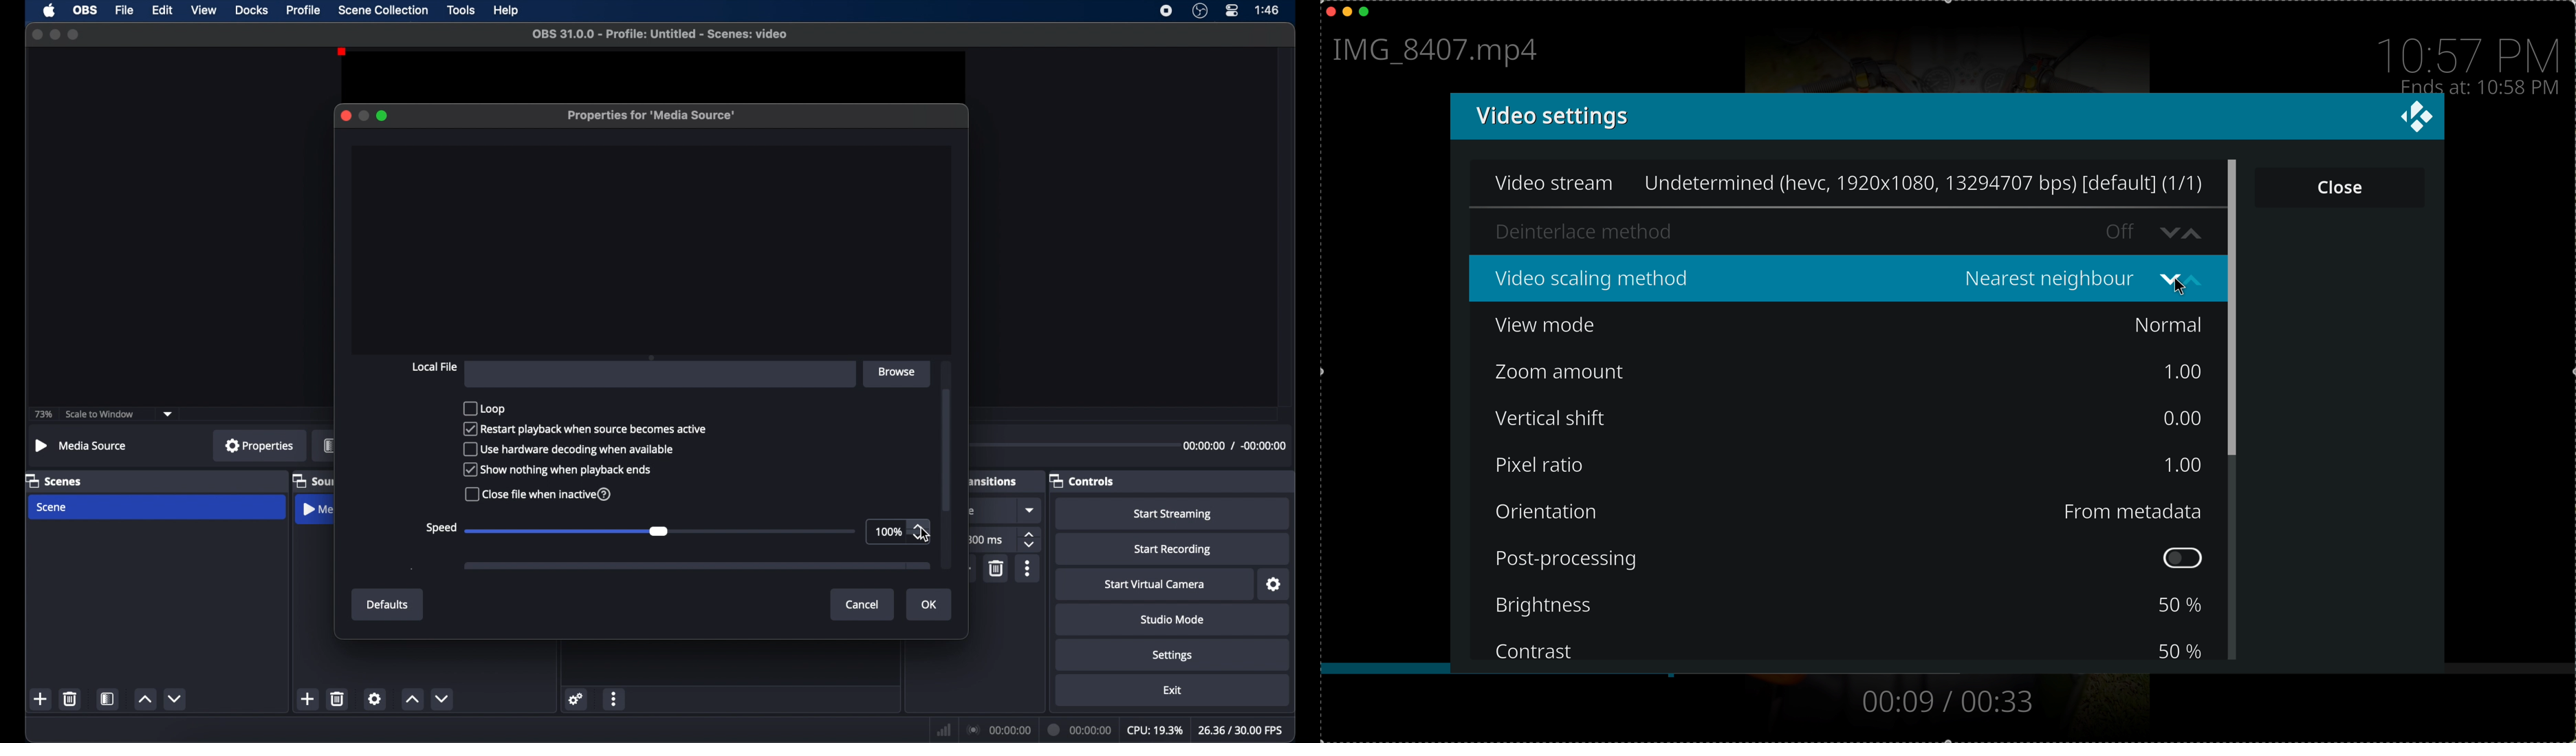 This screenshot has height=756, width=2576. What do you see at coordinates (125, 11) in the screenshot?
I see `file` at bounding box center [125, 11].